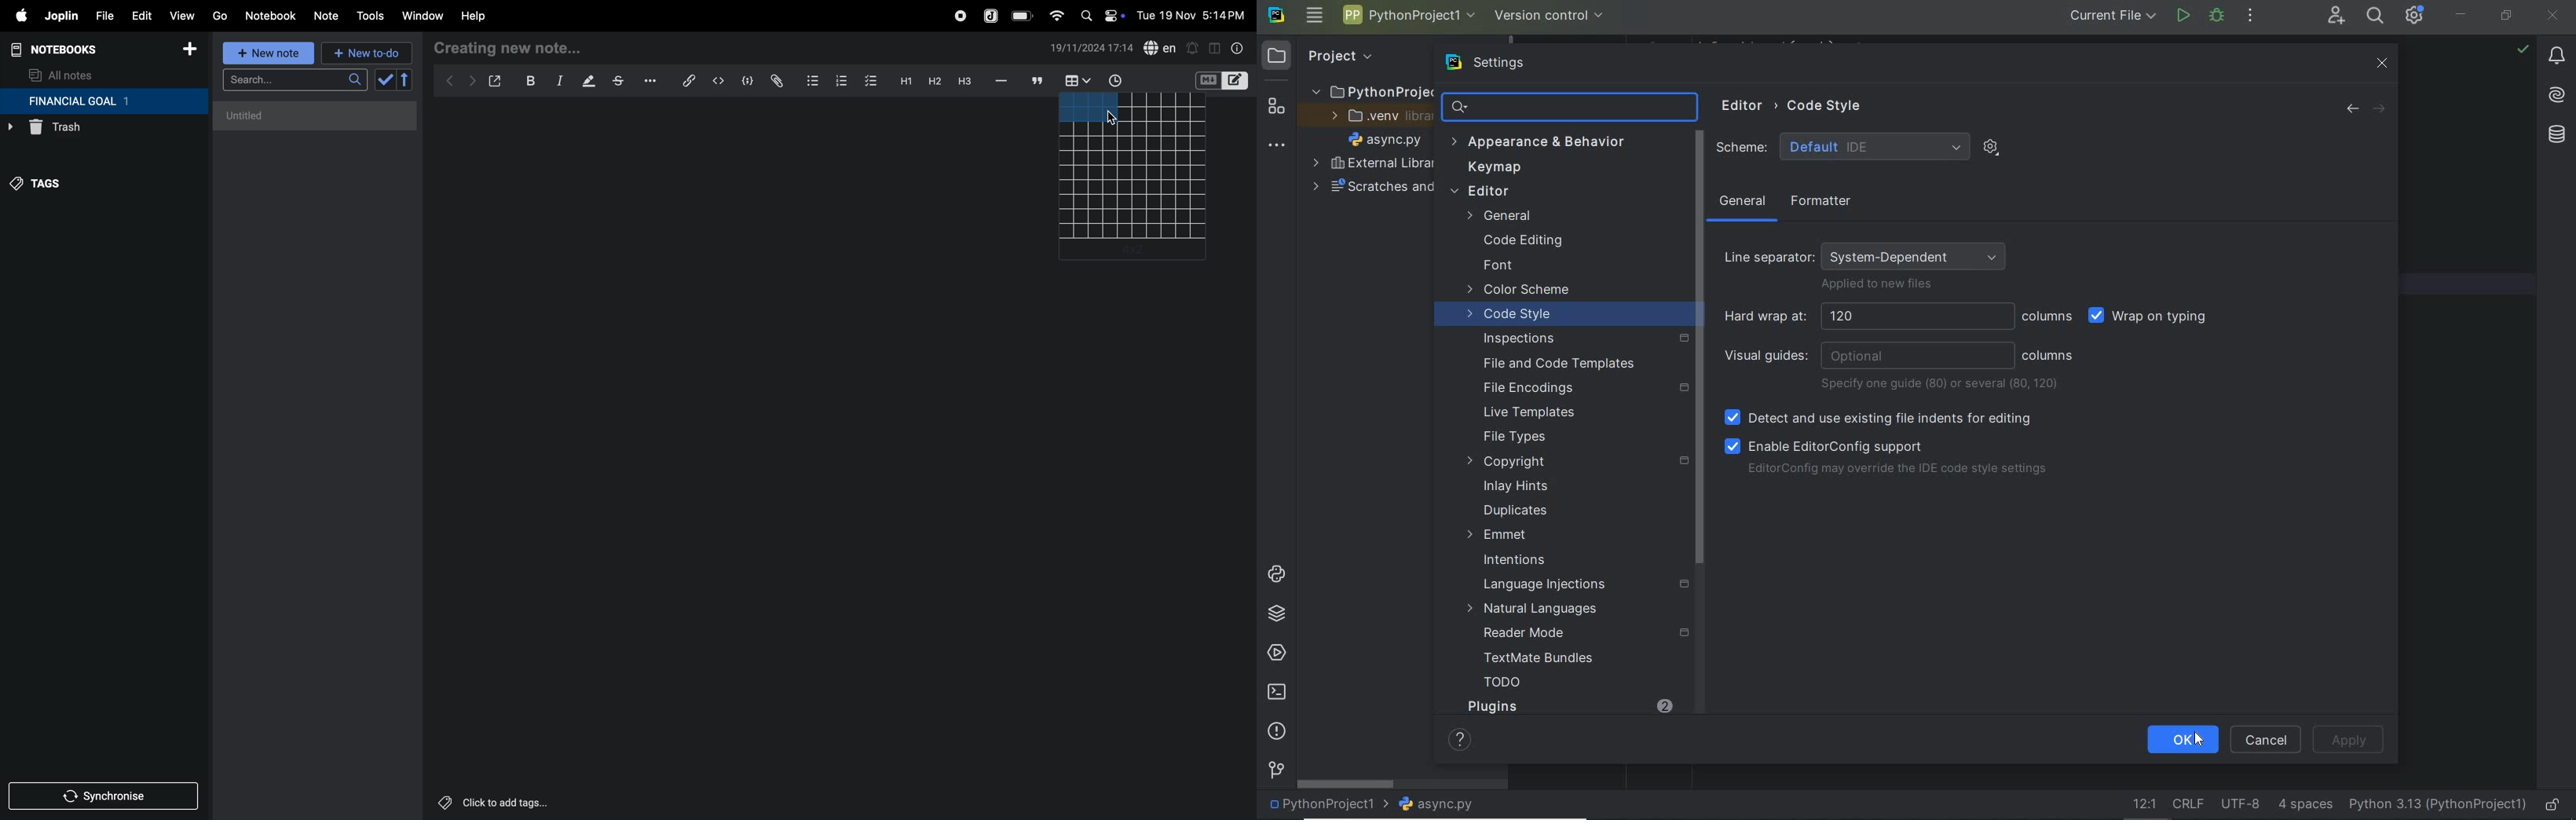 The width and height of the screenshot is (2576, 840). What do you see at coordinates (1024, 16) in the screenshot?
I see `battery` at bounding box center [1024, 16].